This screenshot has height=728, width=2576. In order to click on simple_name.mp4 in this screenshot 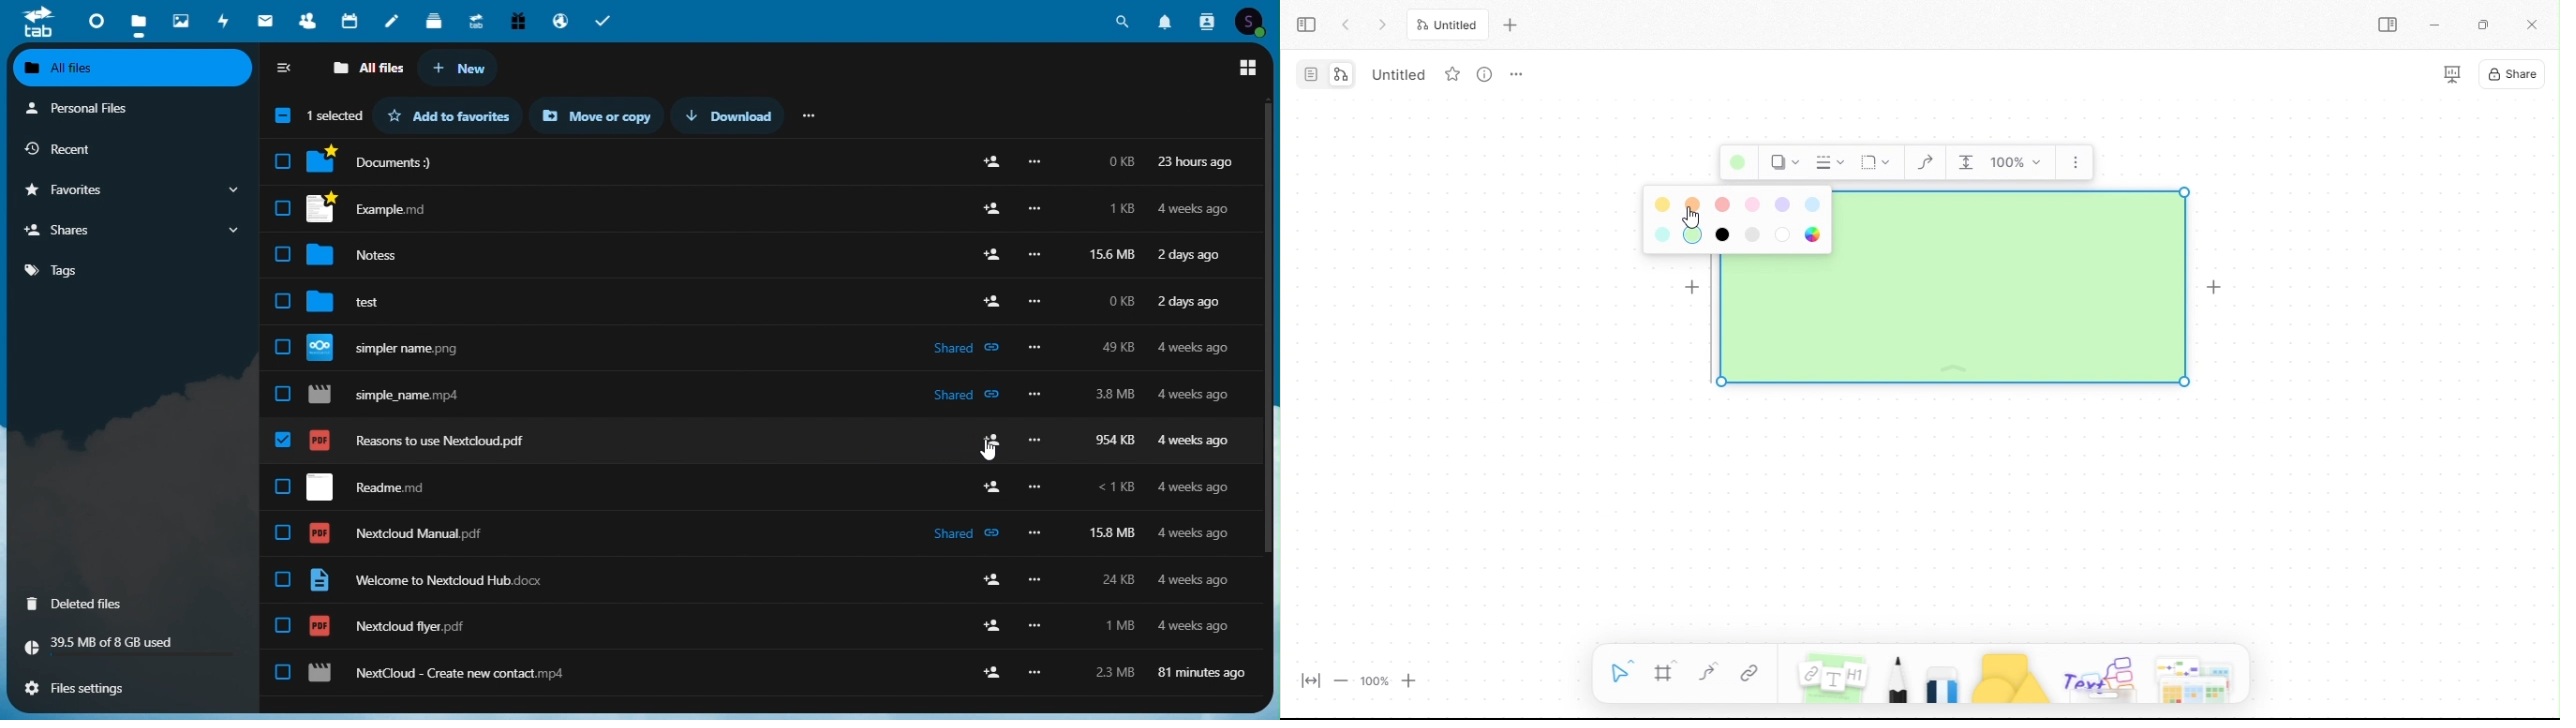, I will do `click(392, 395)`.